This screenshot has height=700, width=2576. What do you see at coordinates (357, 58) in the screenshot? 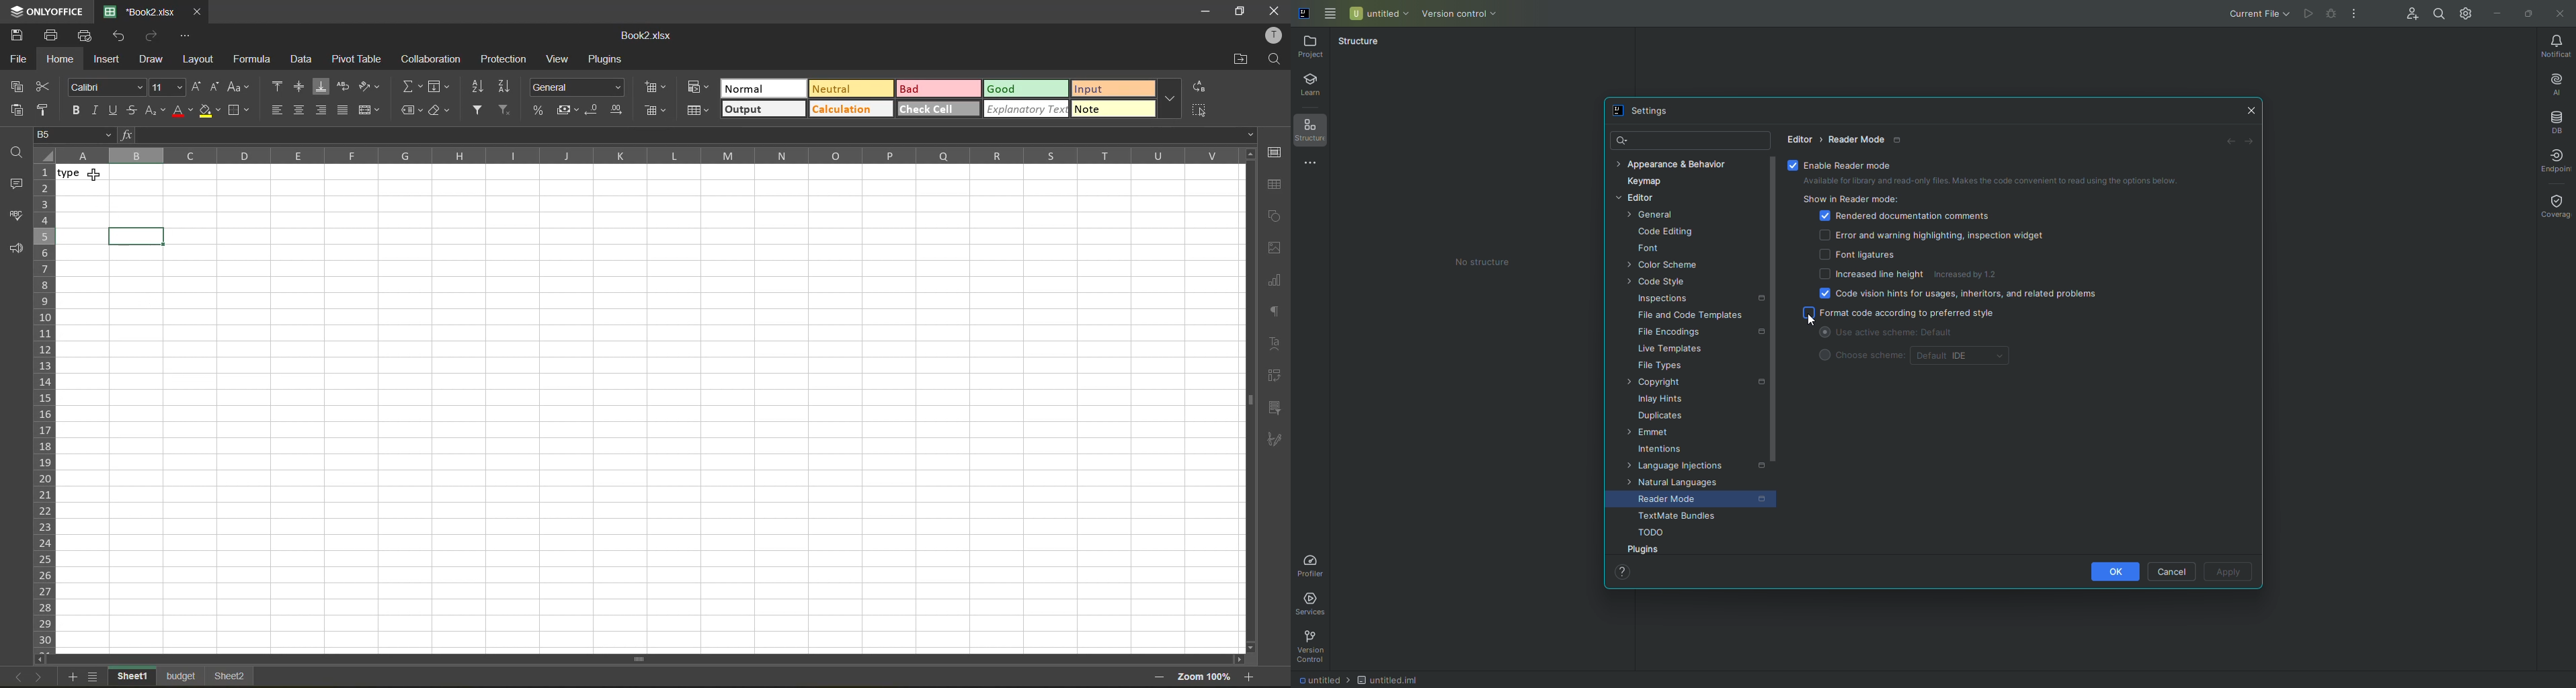
I see `pivot table` at bounding box center [357, 58].